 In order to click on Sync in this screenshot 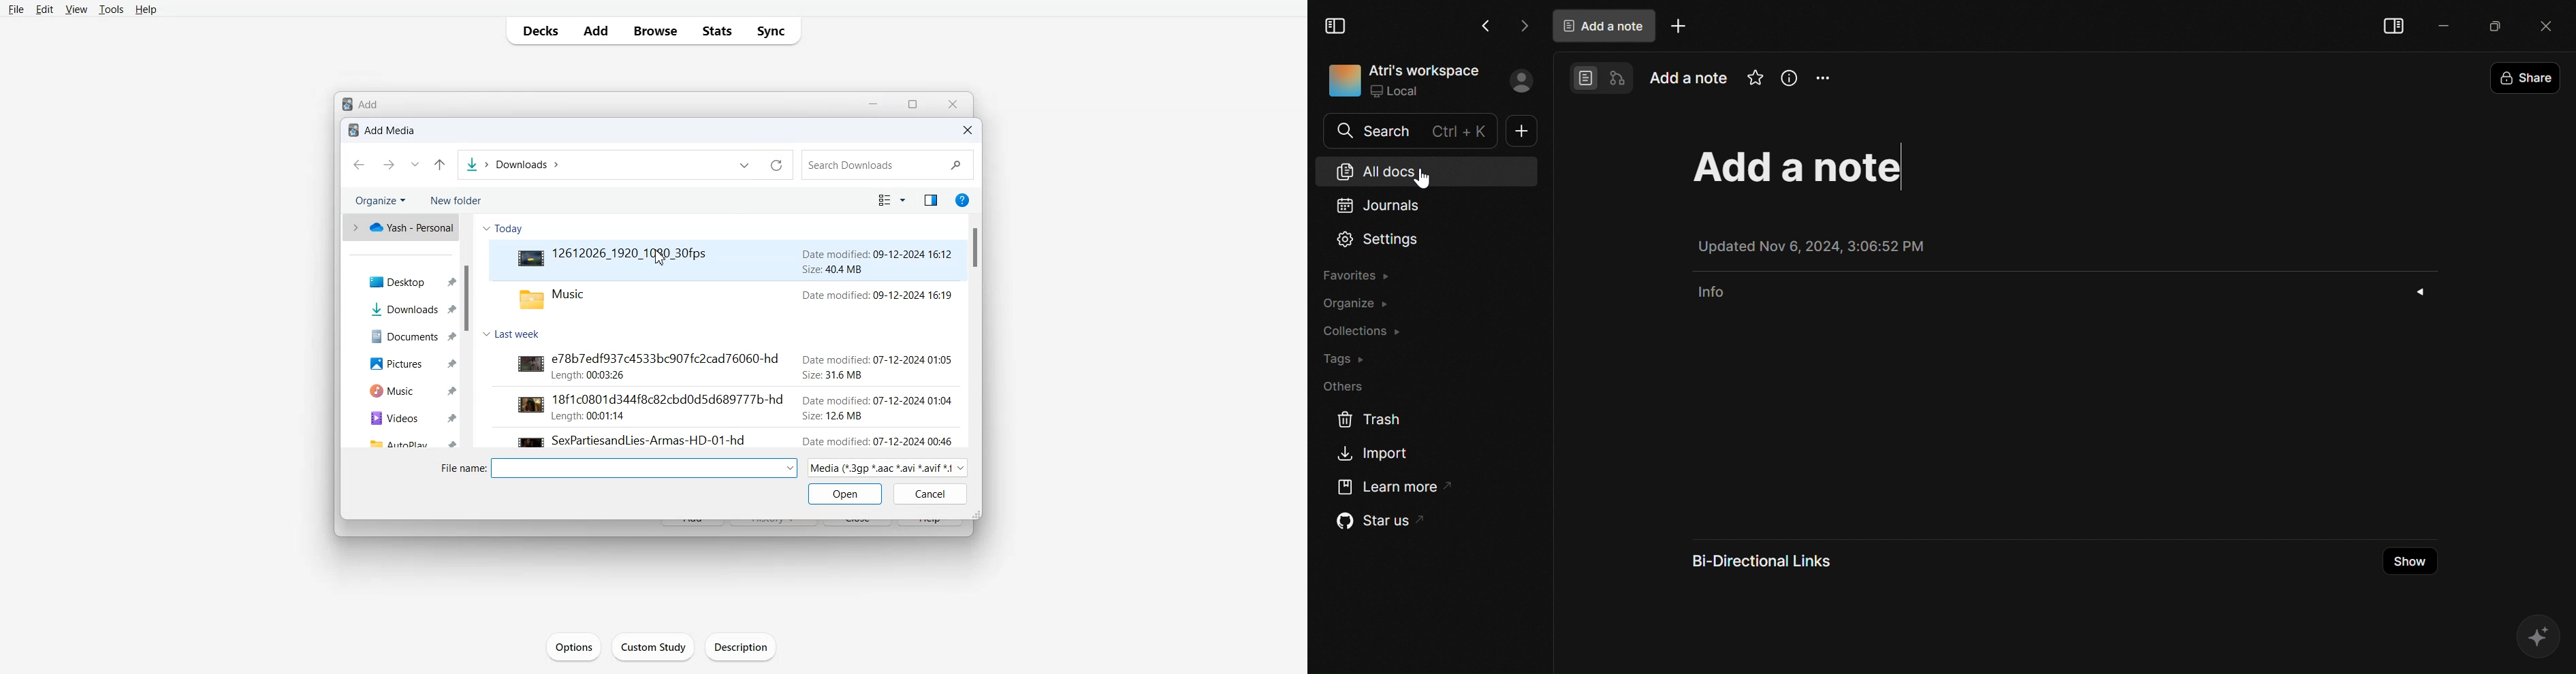, I will do `click(772, 31)`.